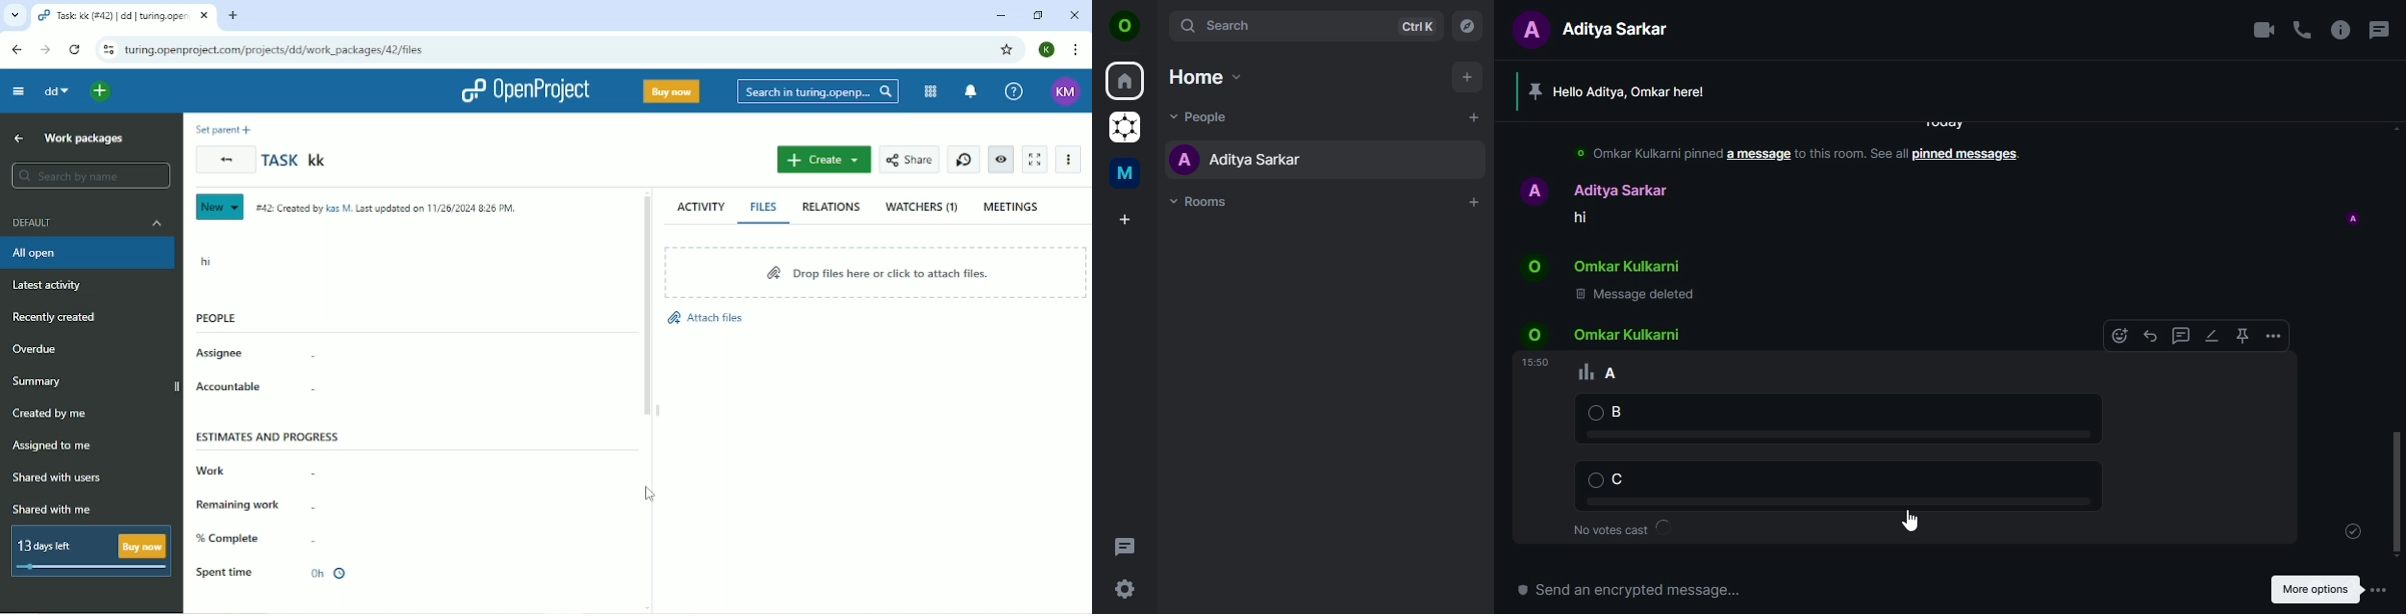 The image size is (2408, 616). Describe the element at coordinates (1048, 49) in the screenshot. I see `K` at that location.